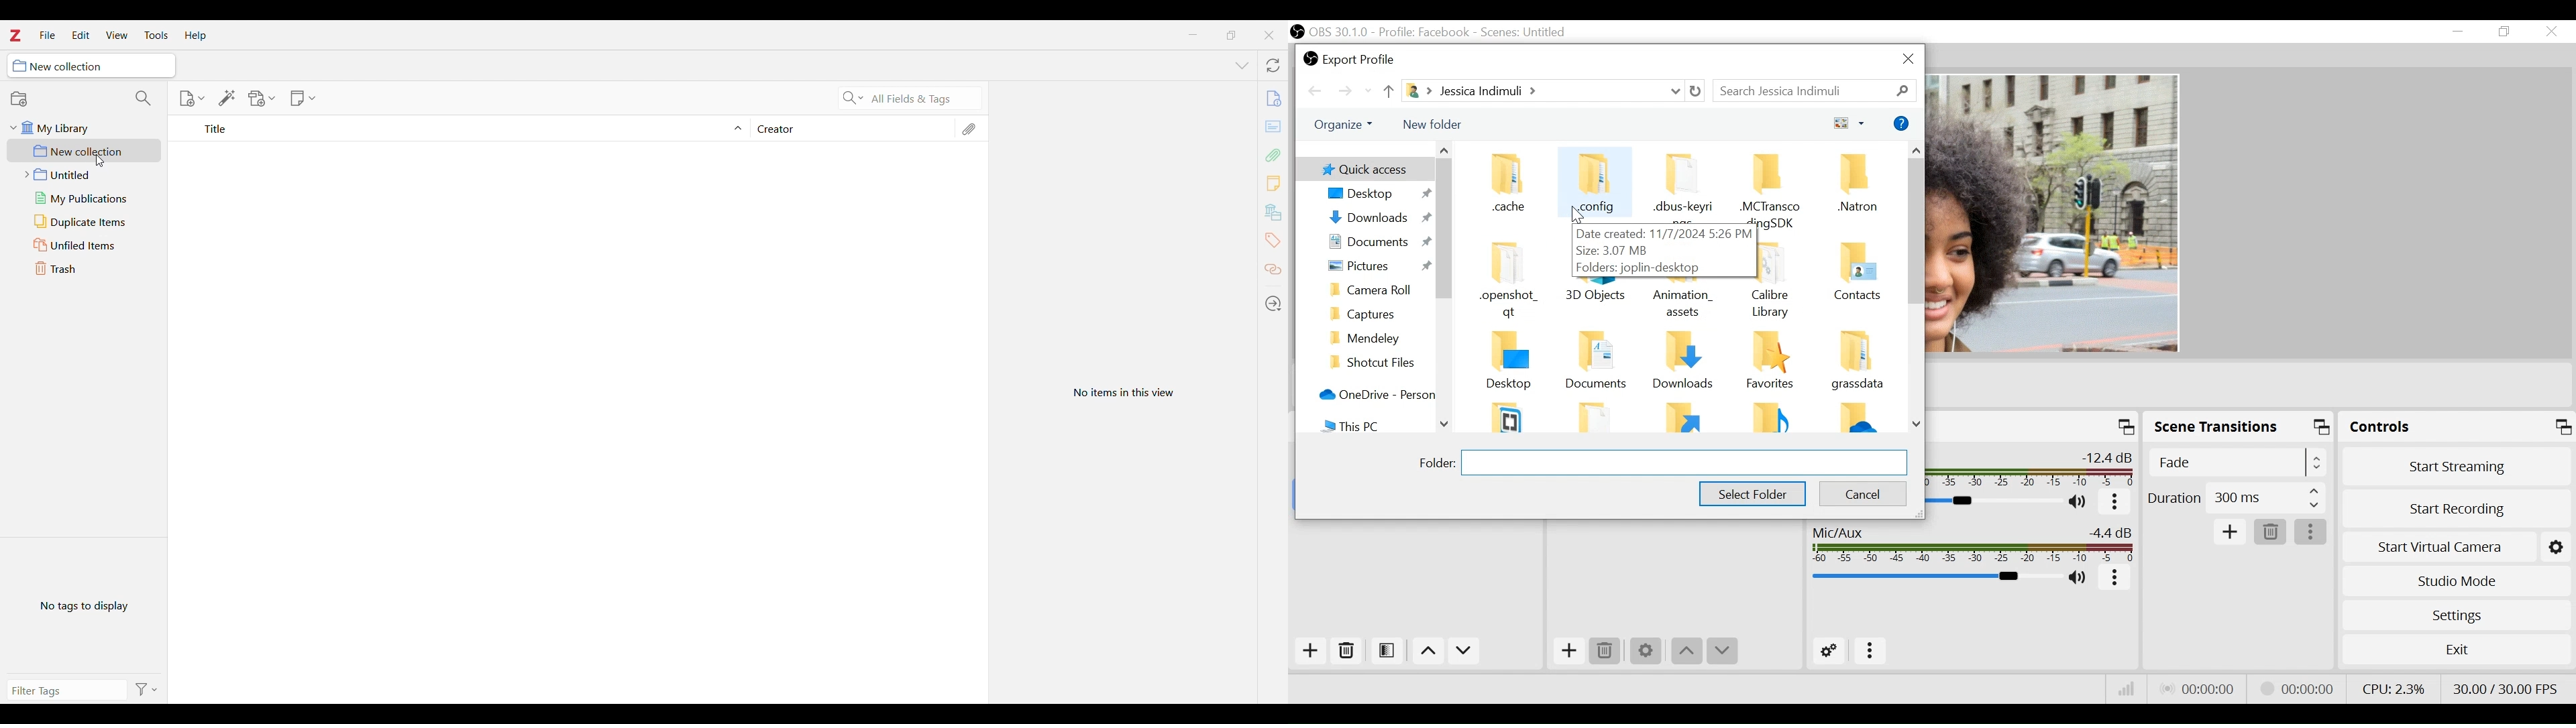 The image size is (2576, 728). Describe the element at coordinates (1275, 128) in the screenshot. I see `cards` at that location.